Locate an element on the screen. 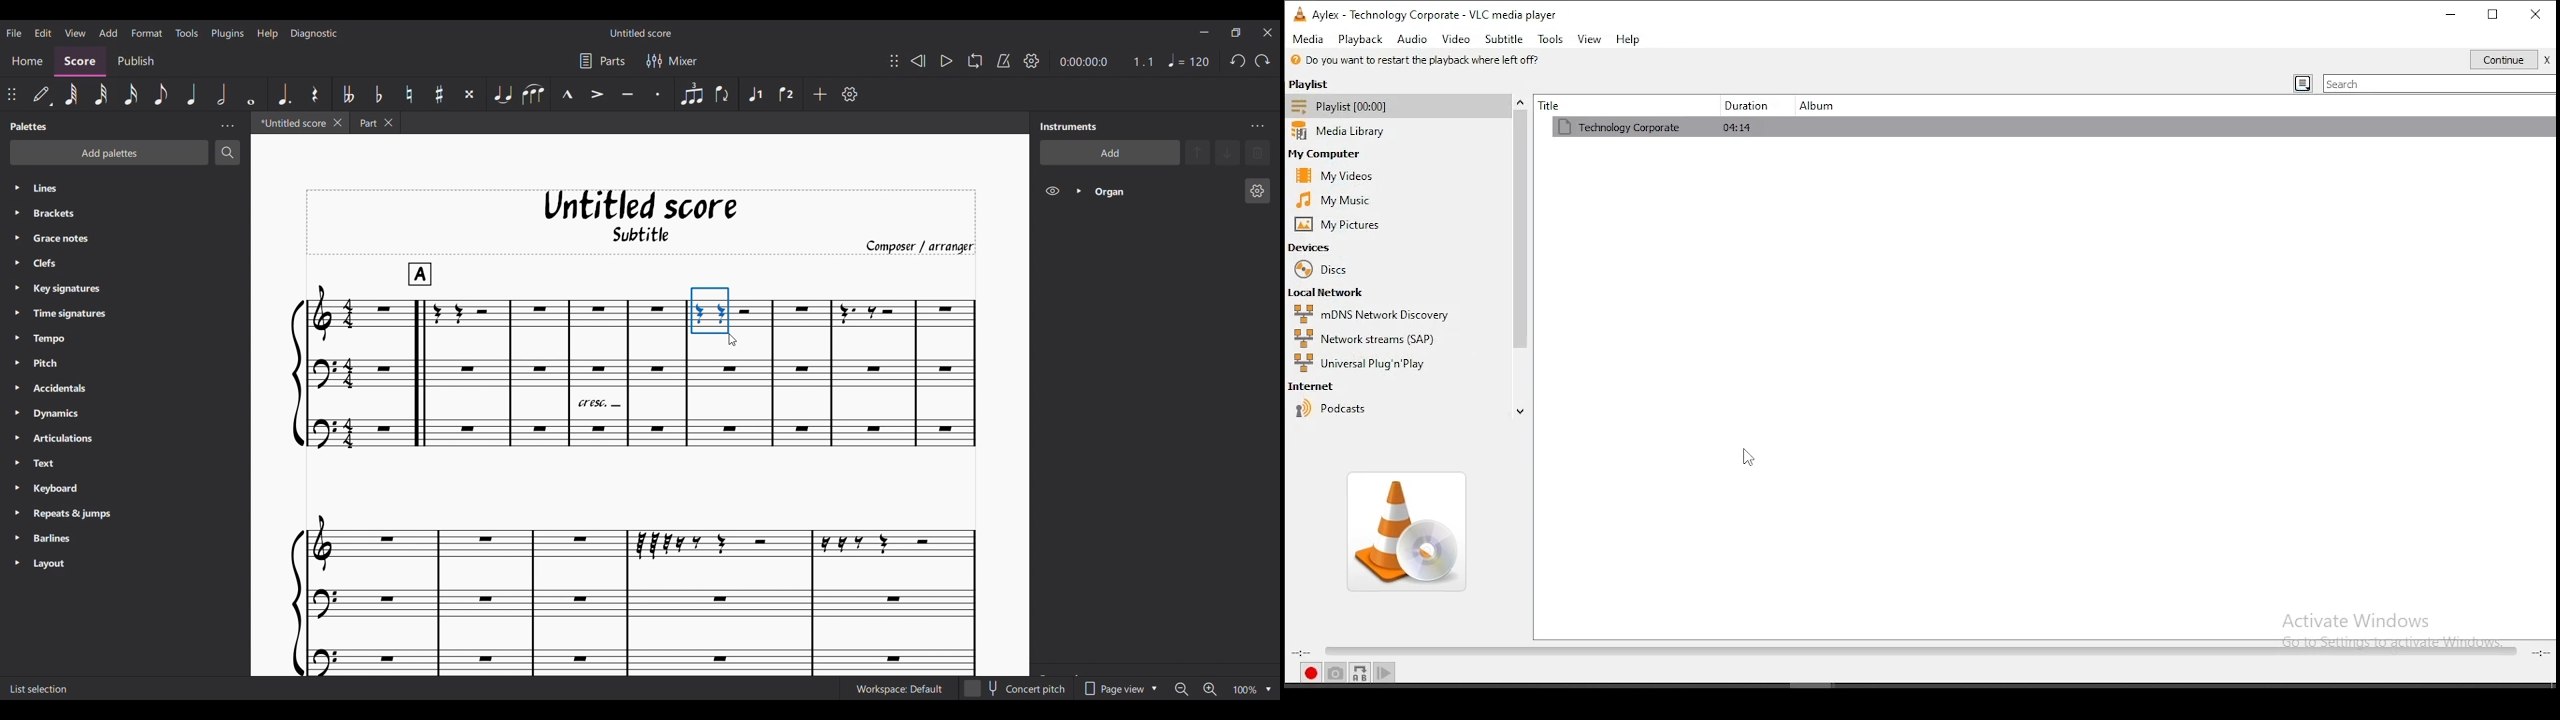 This screenshot has height=728, width=2576. Toggle natural is located at coordinates (409, 95).